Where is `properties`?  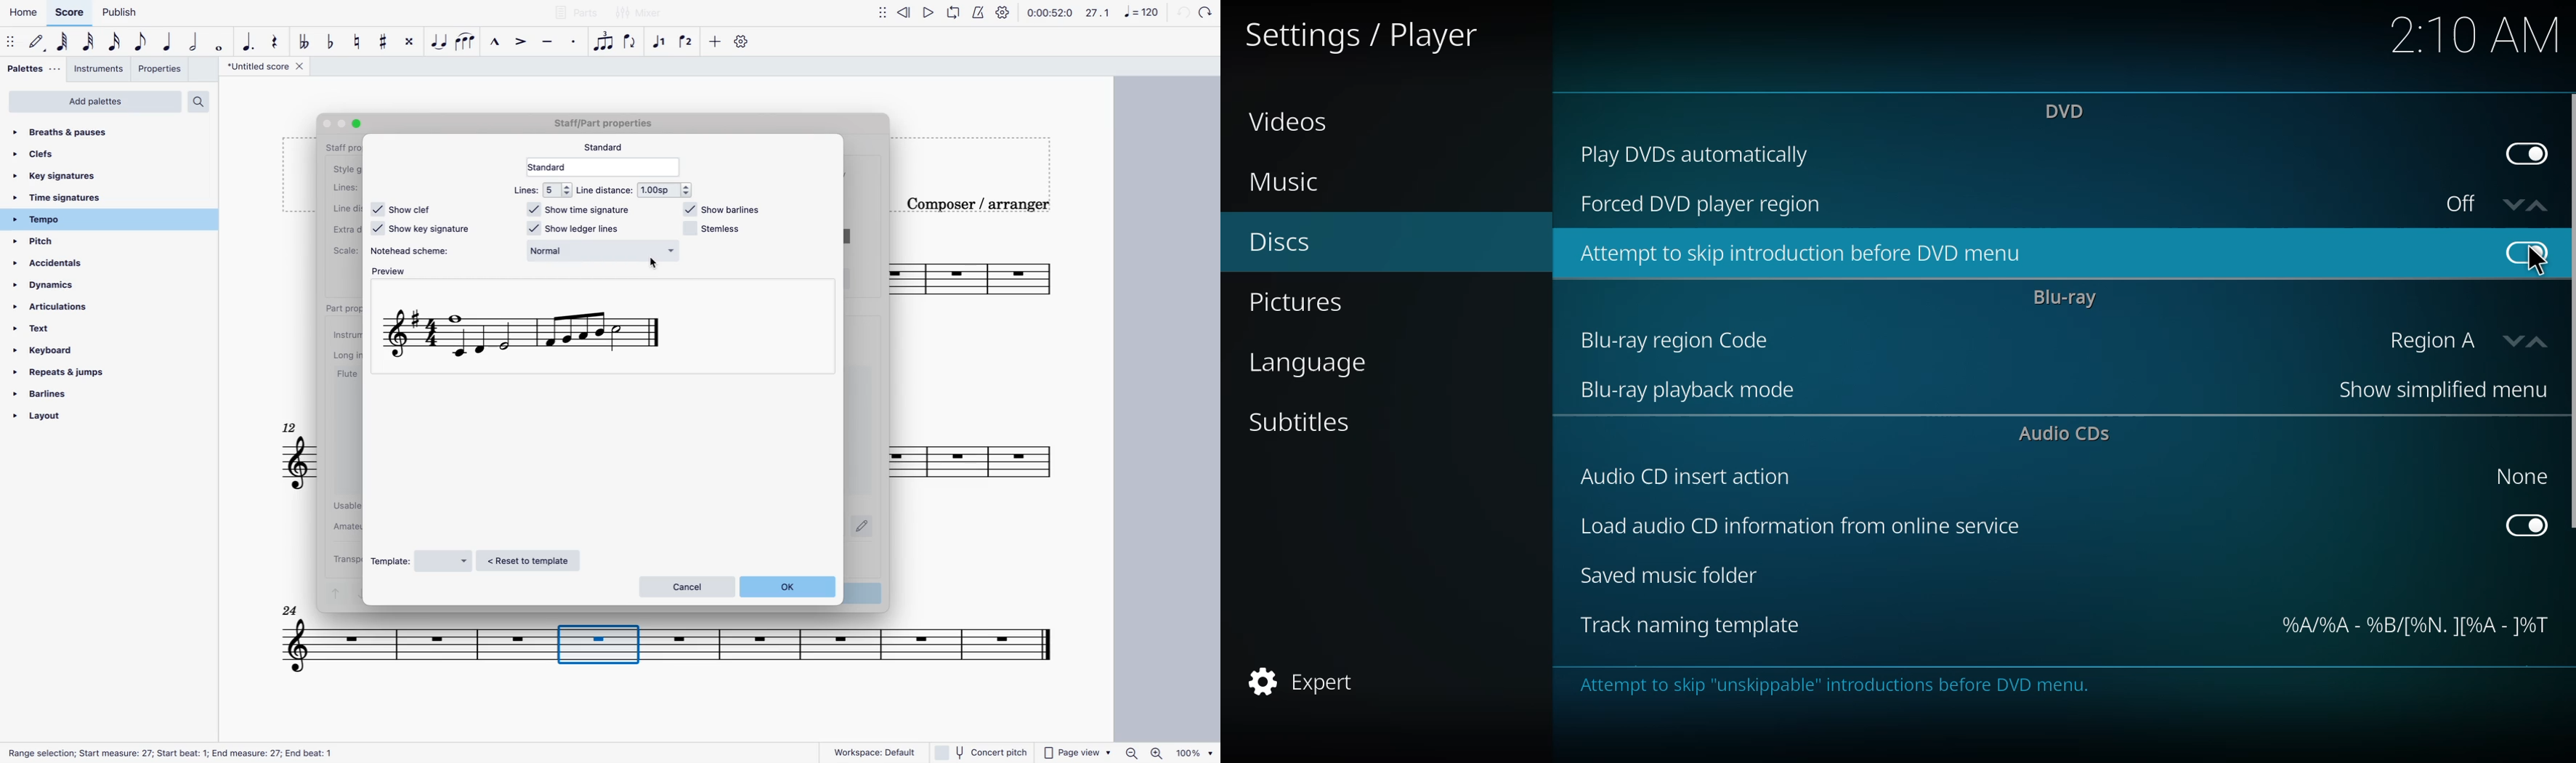
properties is located at coordinates (164, 71).